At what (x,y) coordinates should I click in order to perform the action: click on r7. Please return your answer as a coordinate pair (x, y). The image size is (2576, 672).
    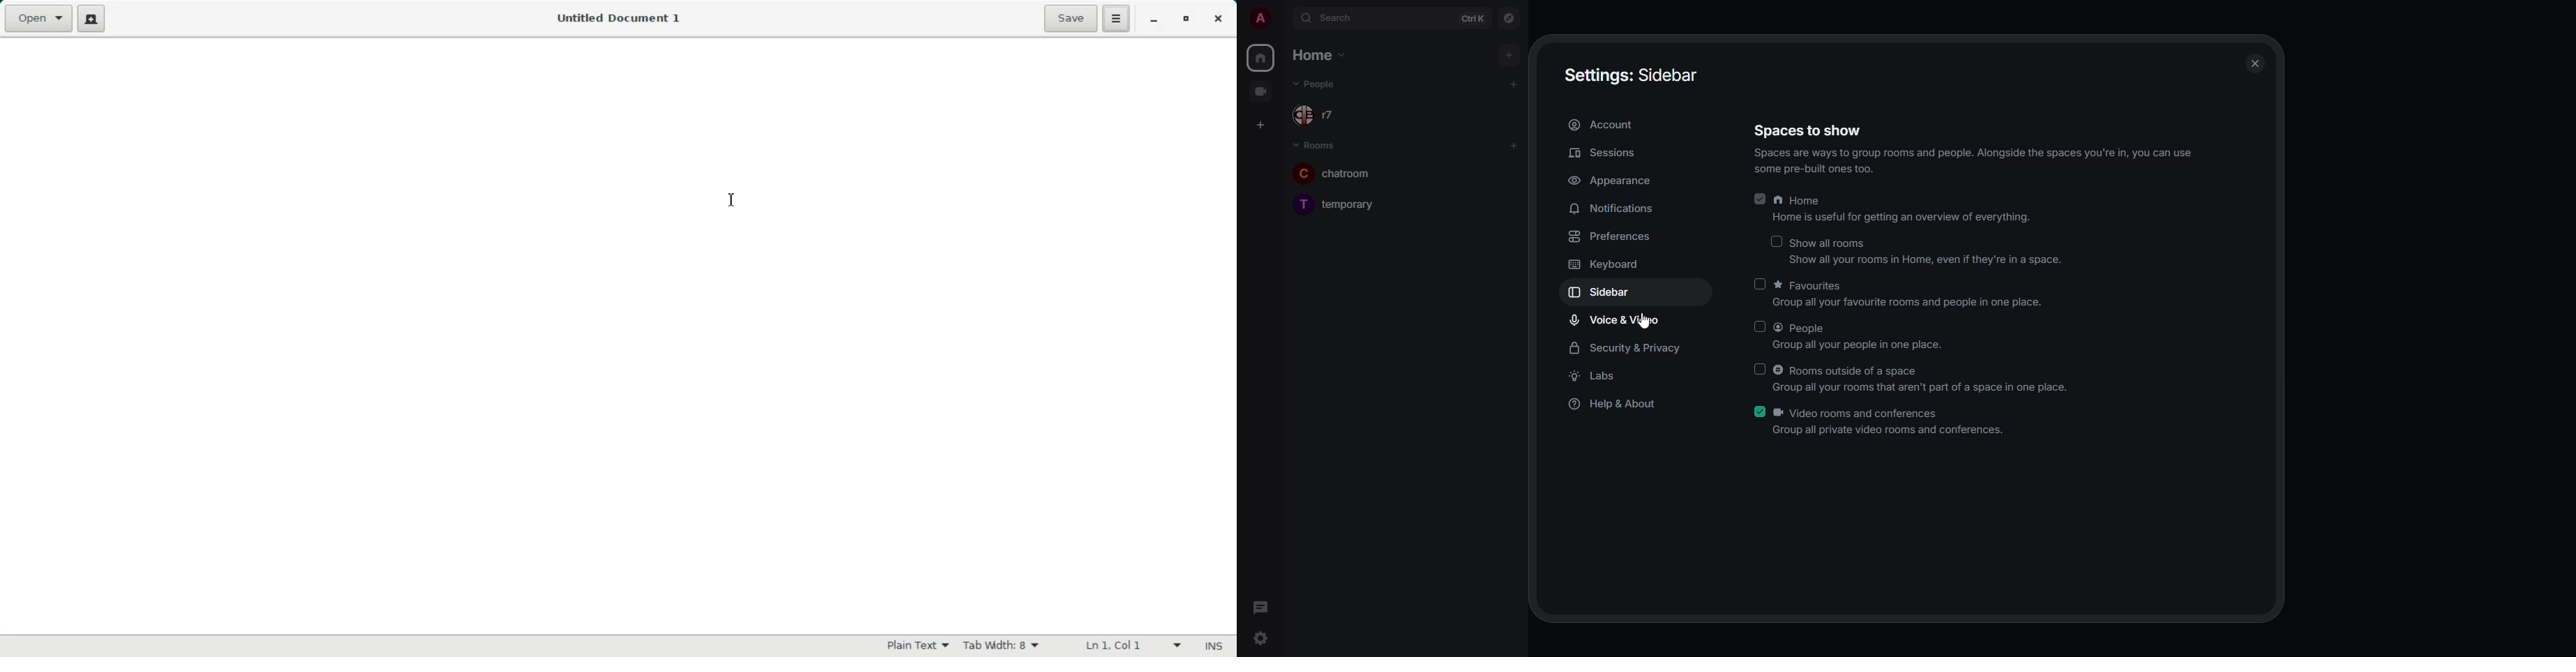
    Looking at the image, I should click on (1319, 116).